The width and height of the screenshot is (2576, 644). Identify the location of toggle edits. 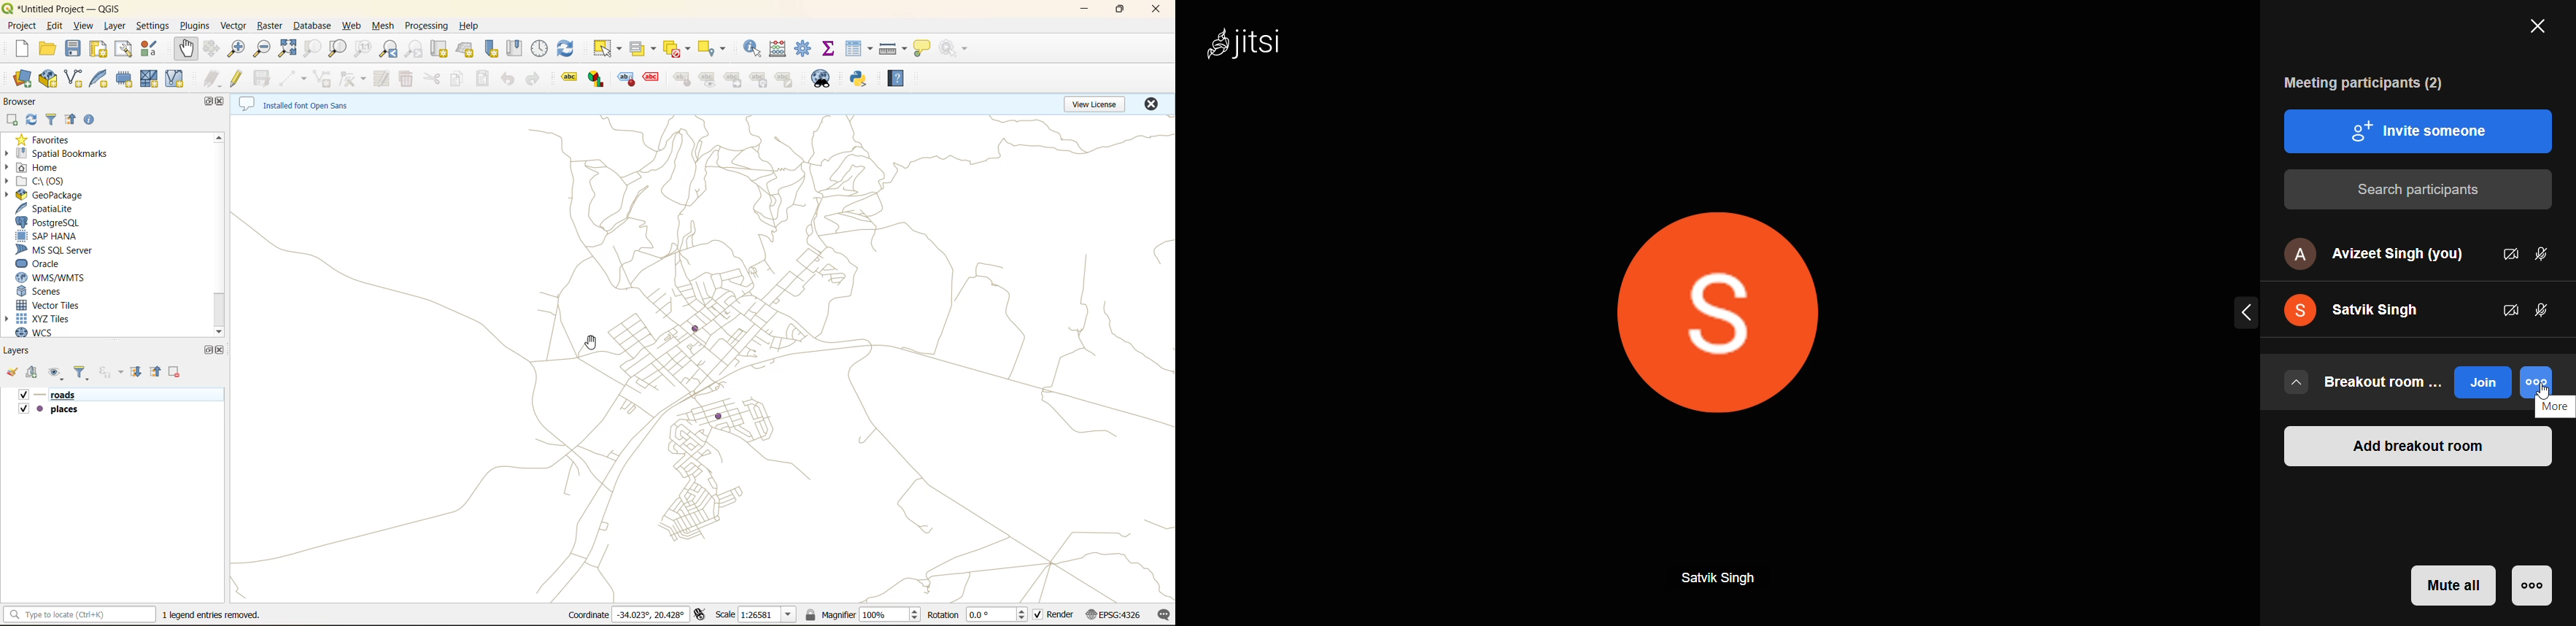
(237, 77).